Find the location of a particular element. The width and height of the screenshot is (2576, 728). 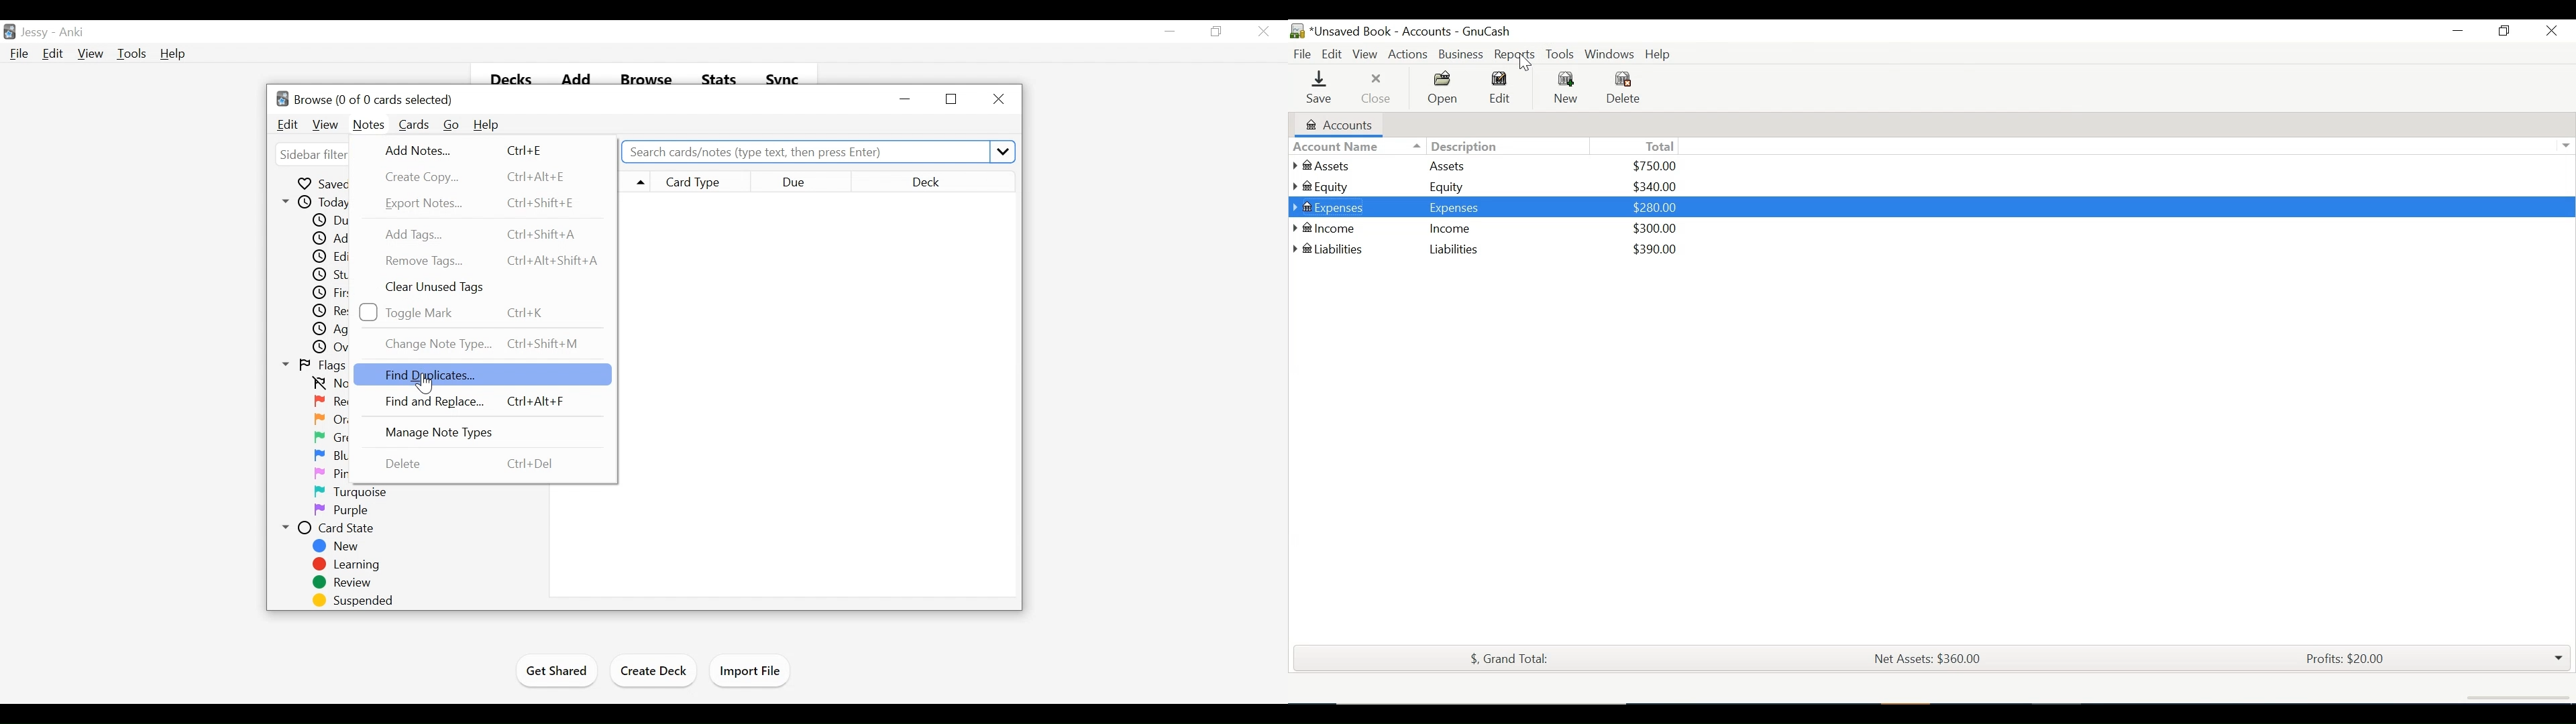

Blue is located at coordinates (336, 456).